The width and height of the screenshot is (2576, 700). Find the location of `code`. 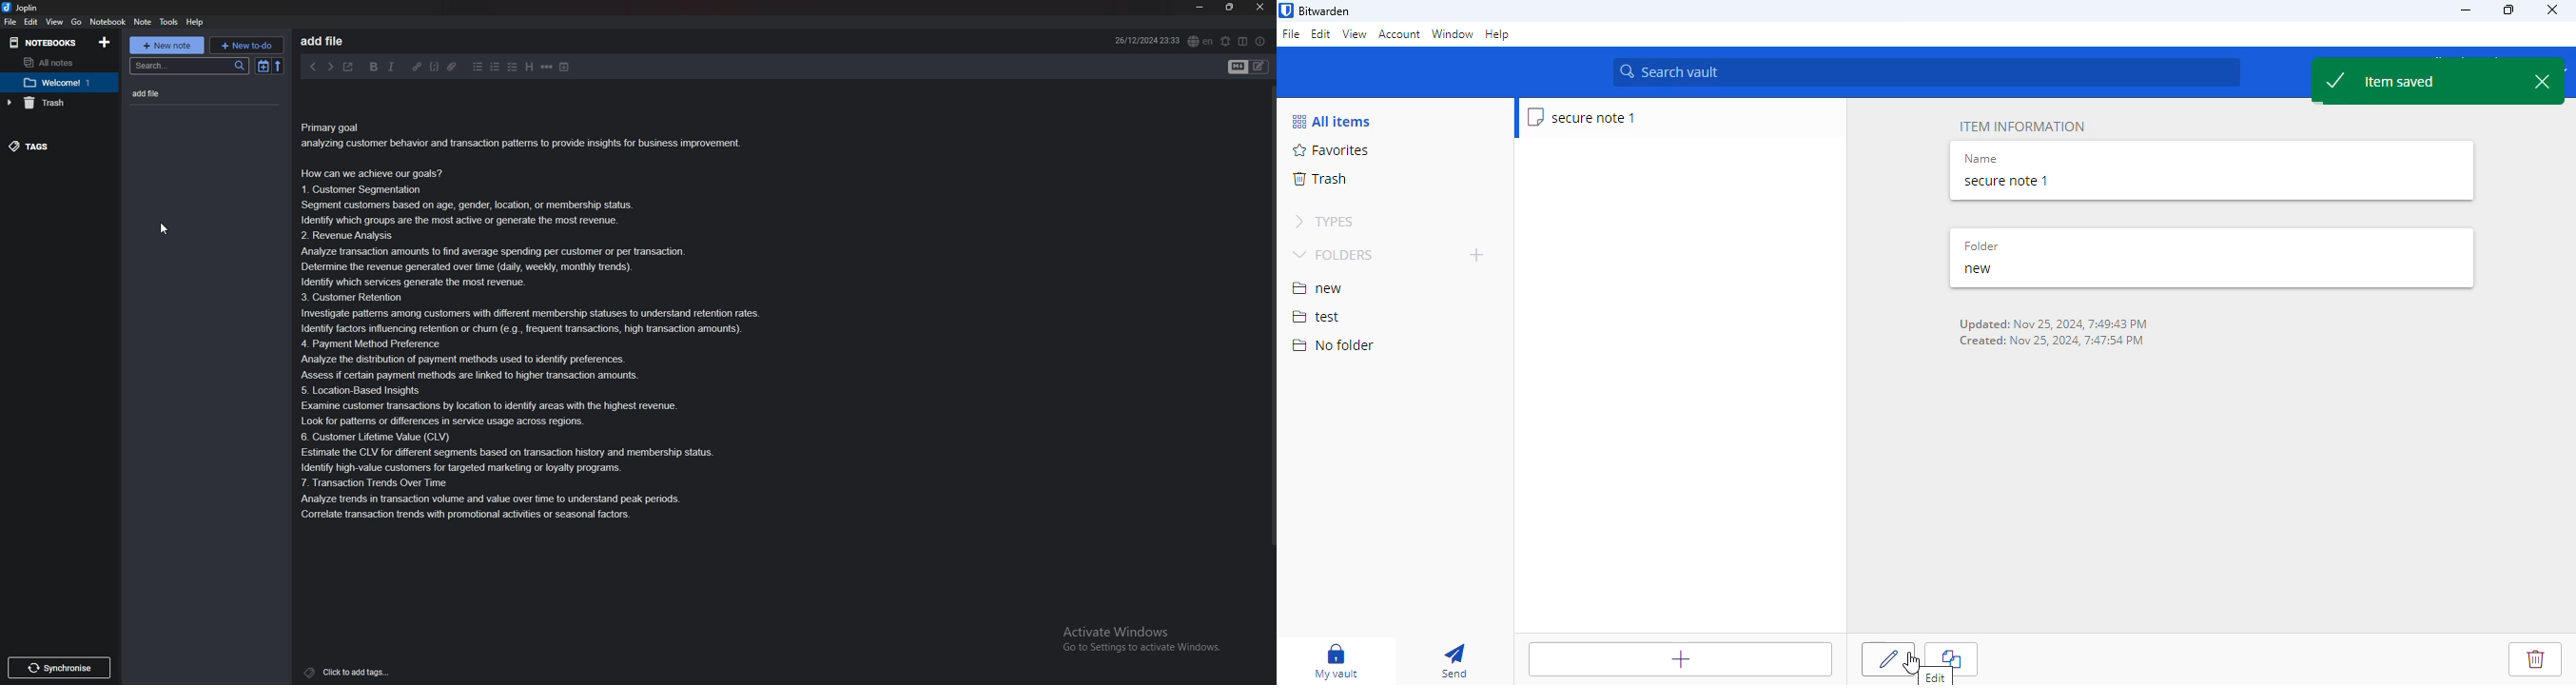

code is located at coordinates (434, 67).